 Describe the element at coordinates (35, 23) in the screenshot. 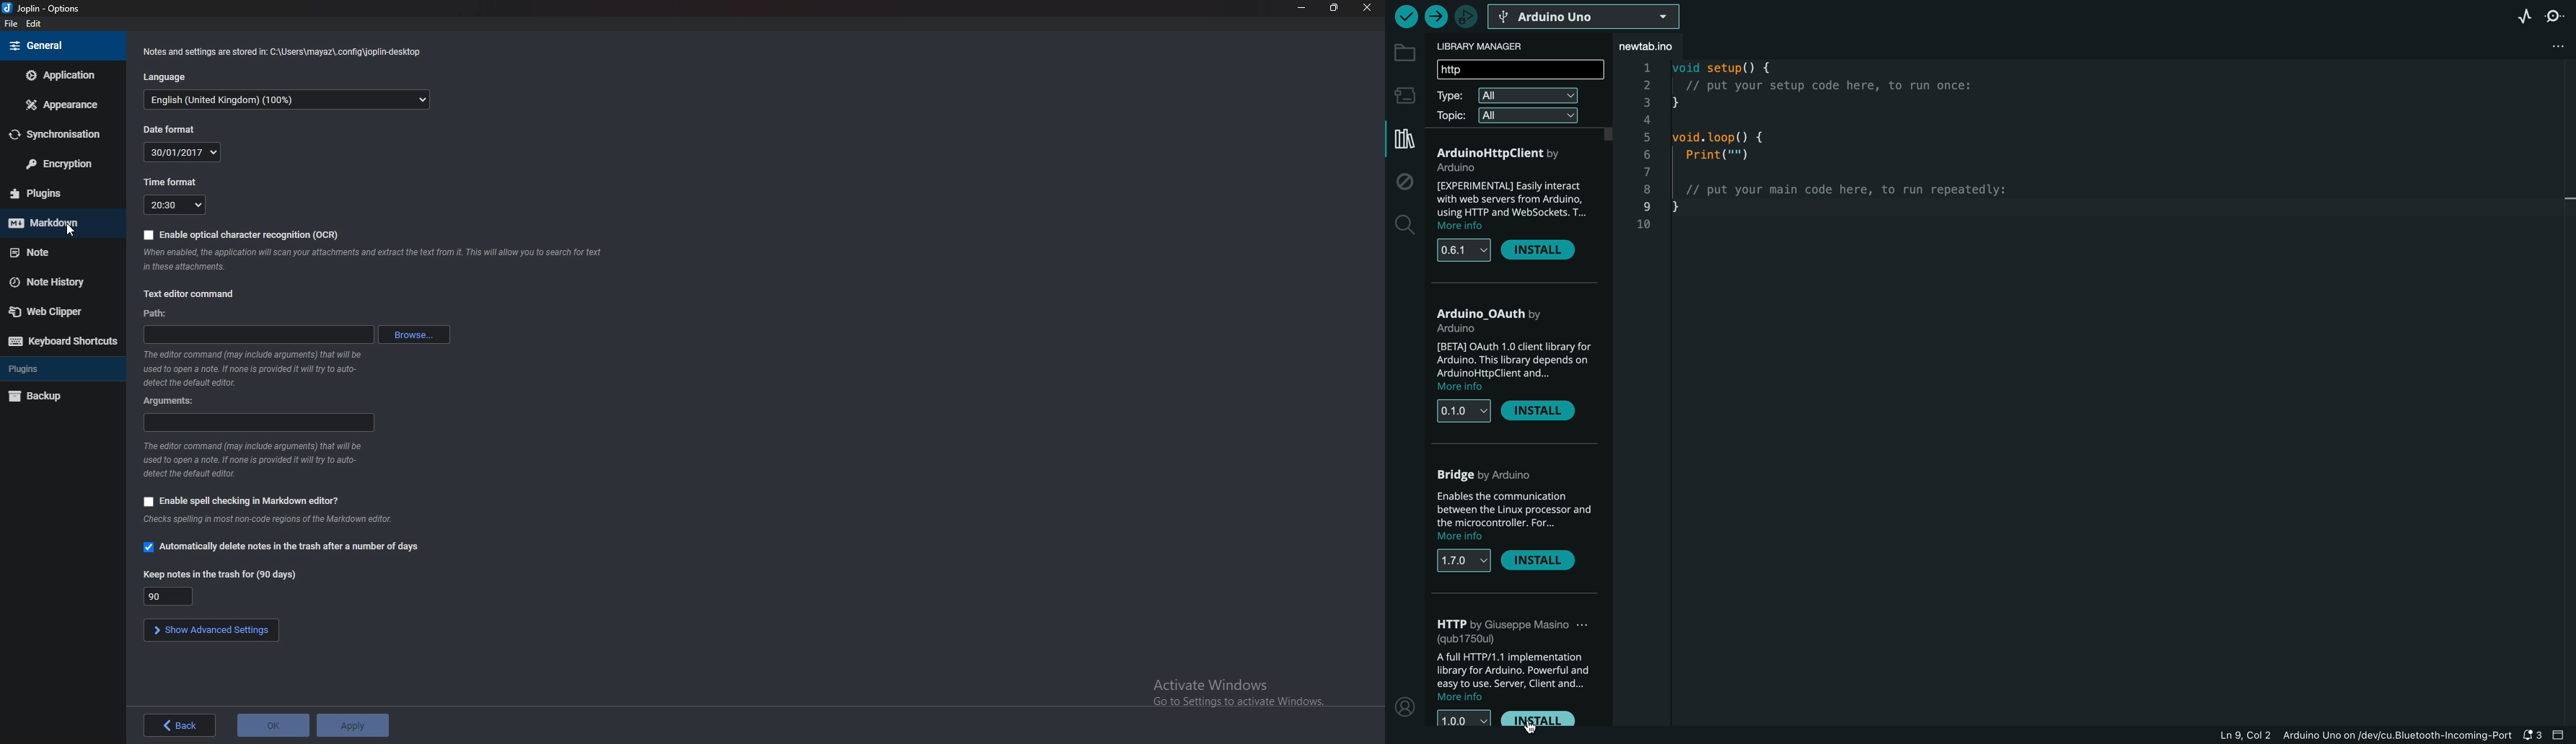

I see `edit` at that location.